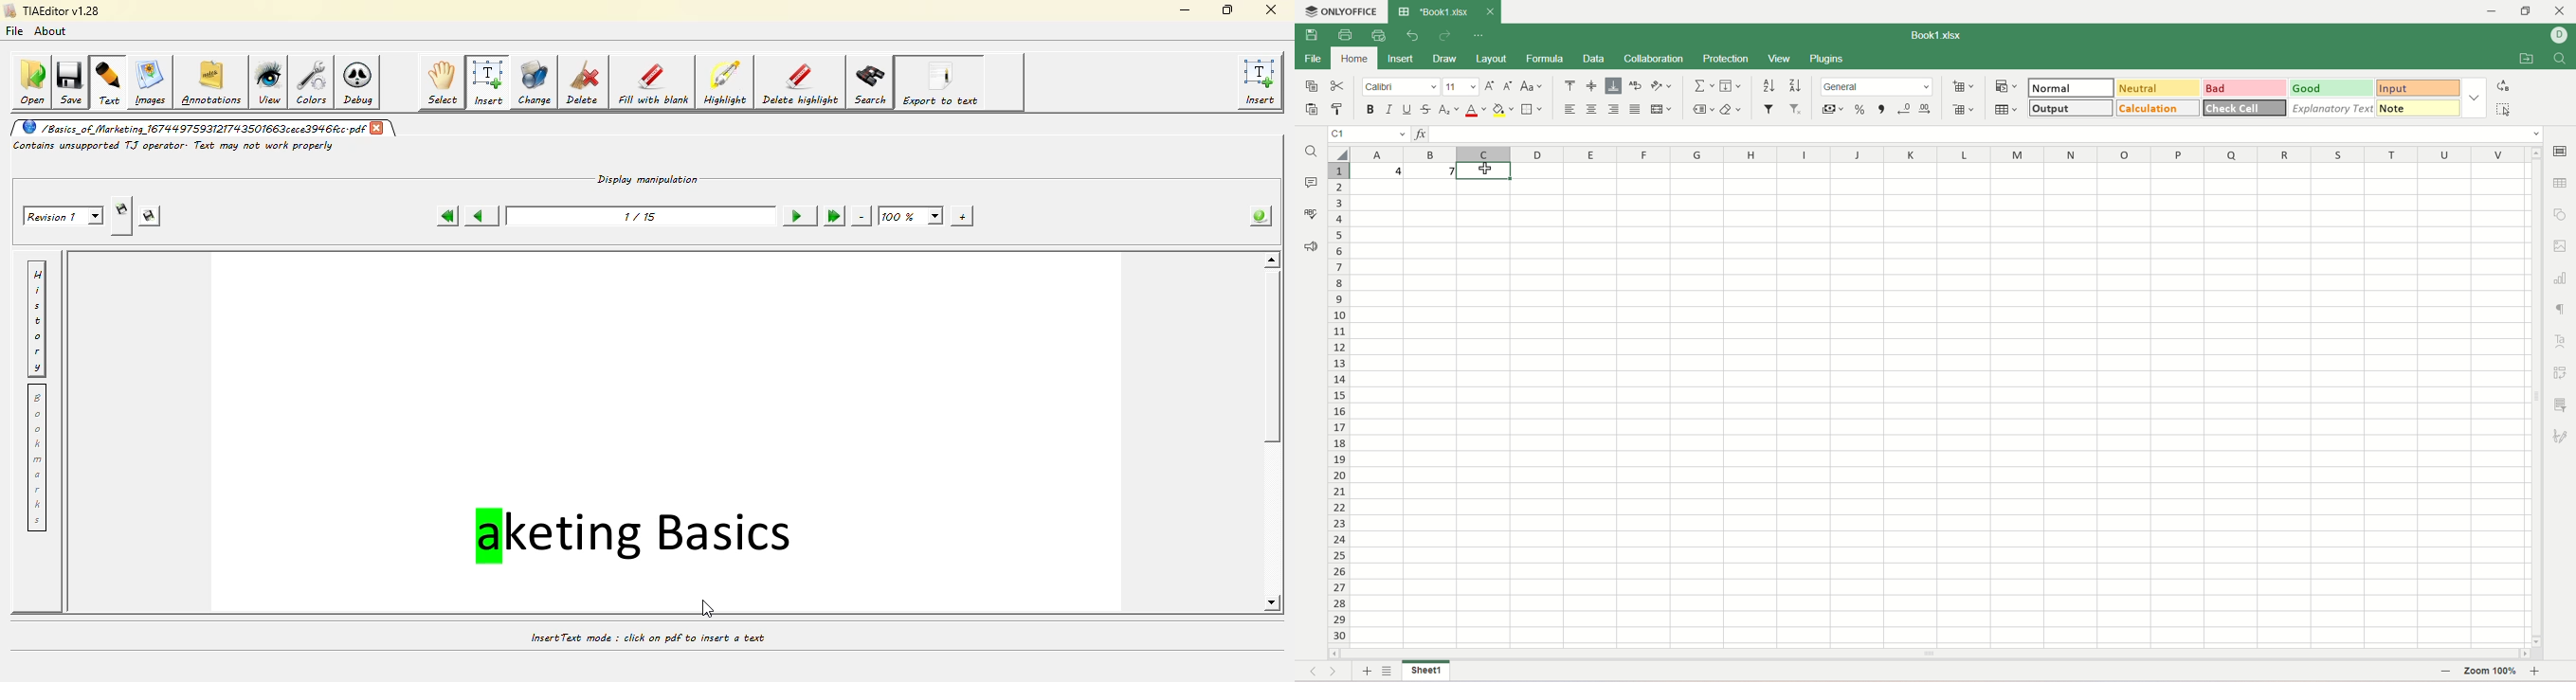 The image size is (2576, 700). What do you see at coordinates (2560, 37) in the screenshot?
I see `username` at bounding box center [2560, 37].